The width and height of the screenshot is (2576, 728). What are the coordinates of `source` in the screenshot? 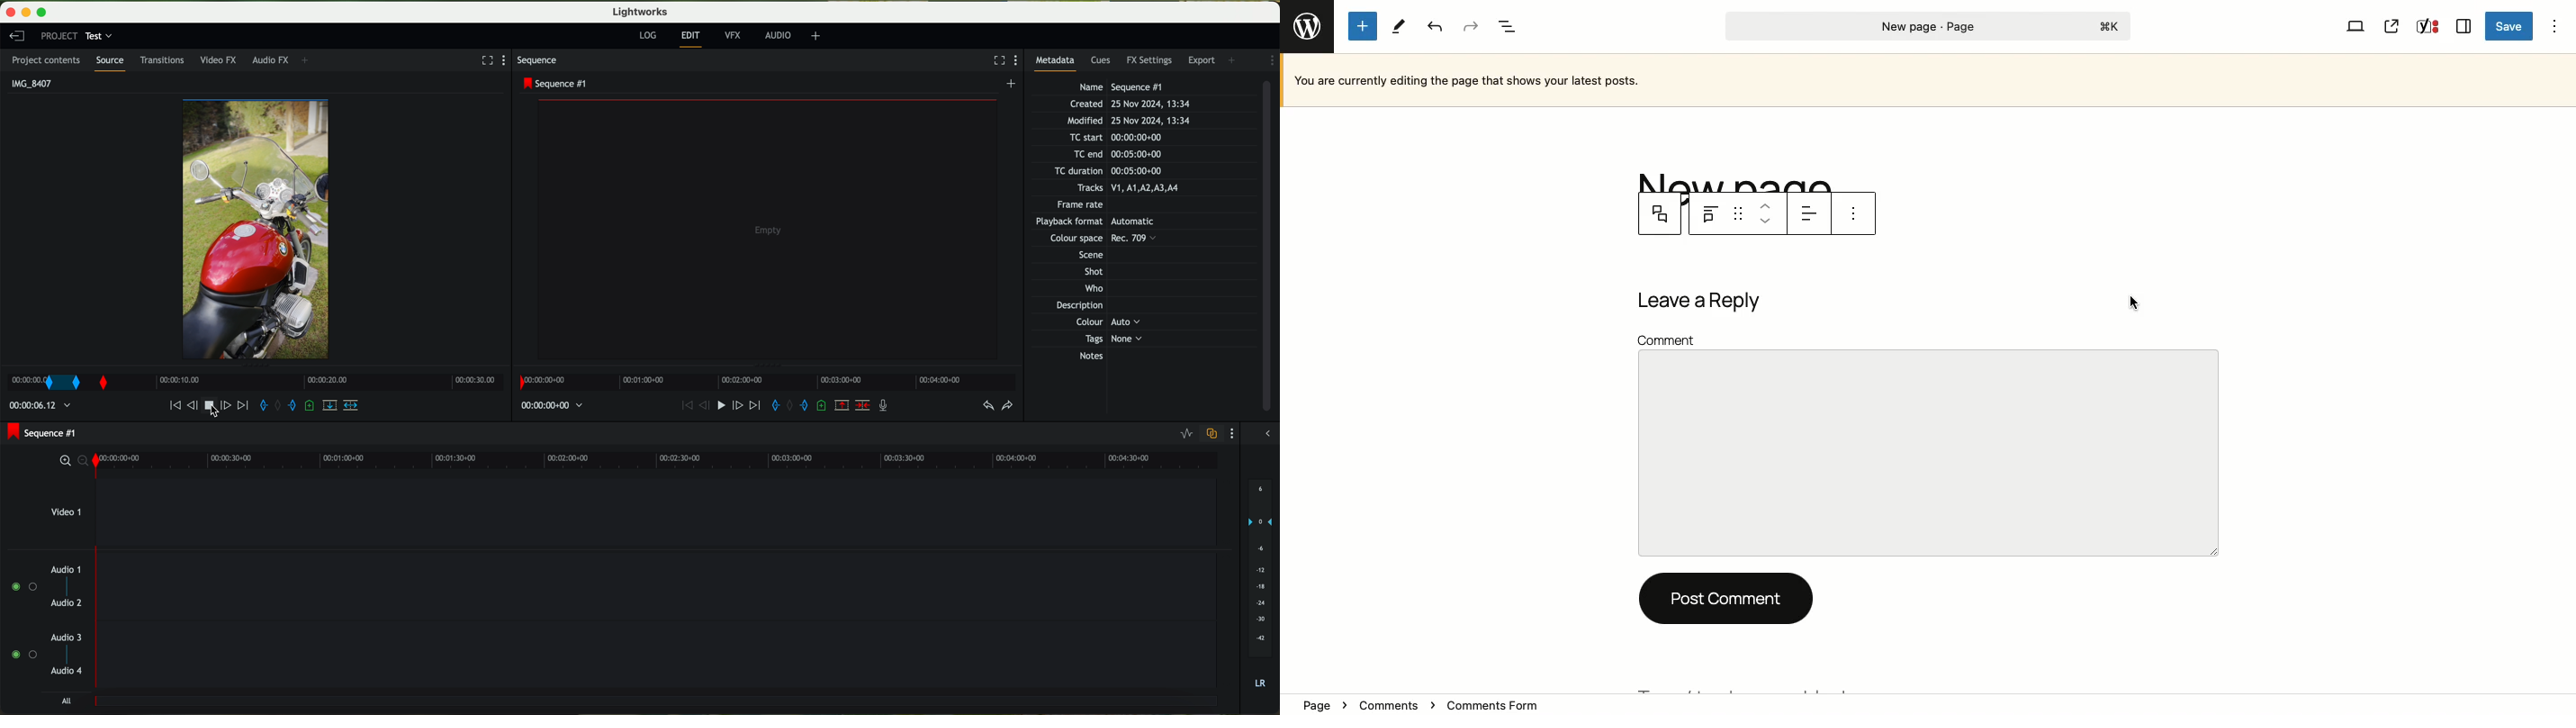 It's located at (113, 63).